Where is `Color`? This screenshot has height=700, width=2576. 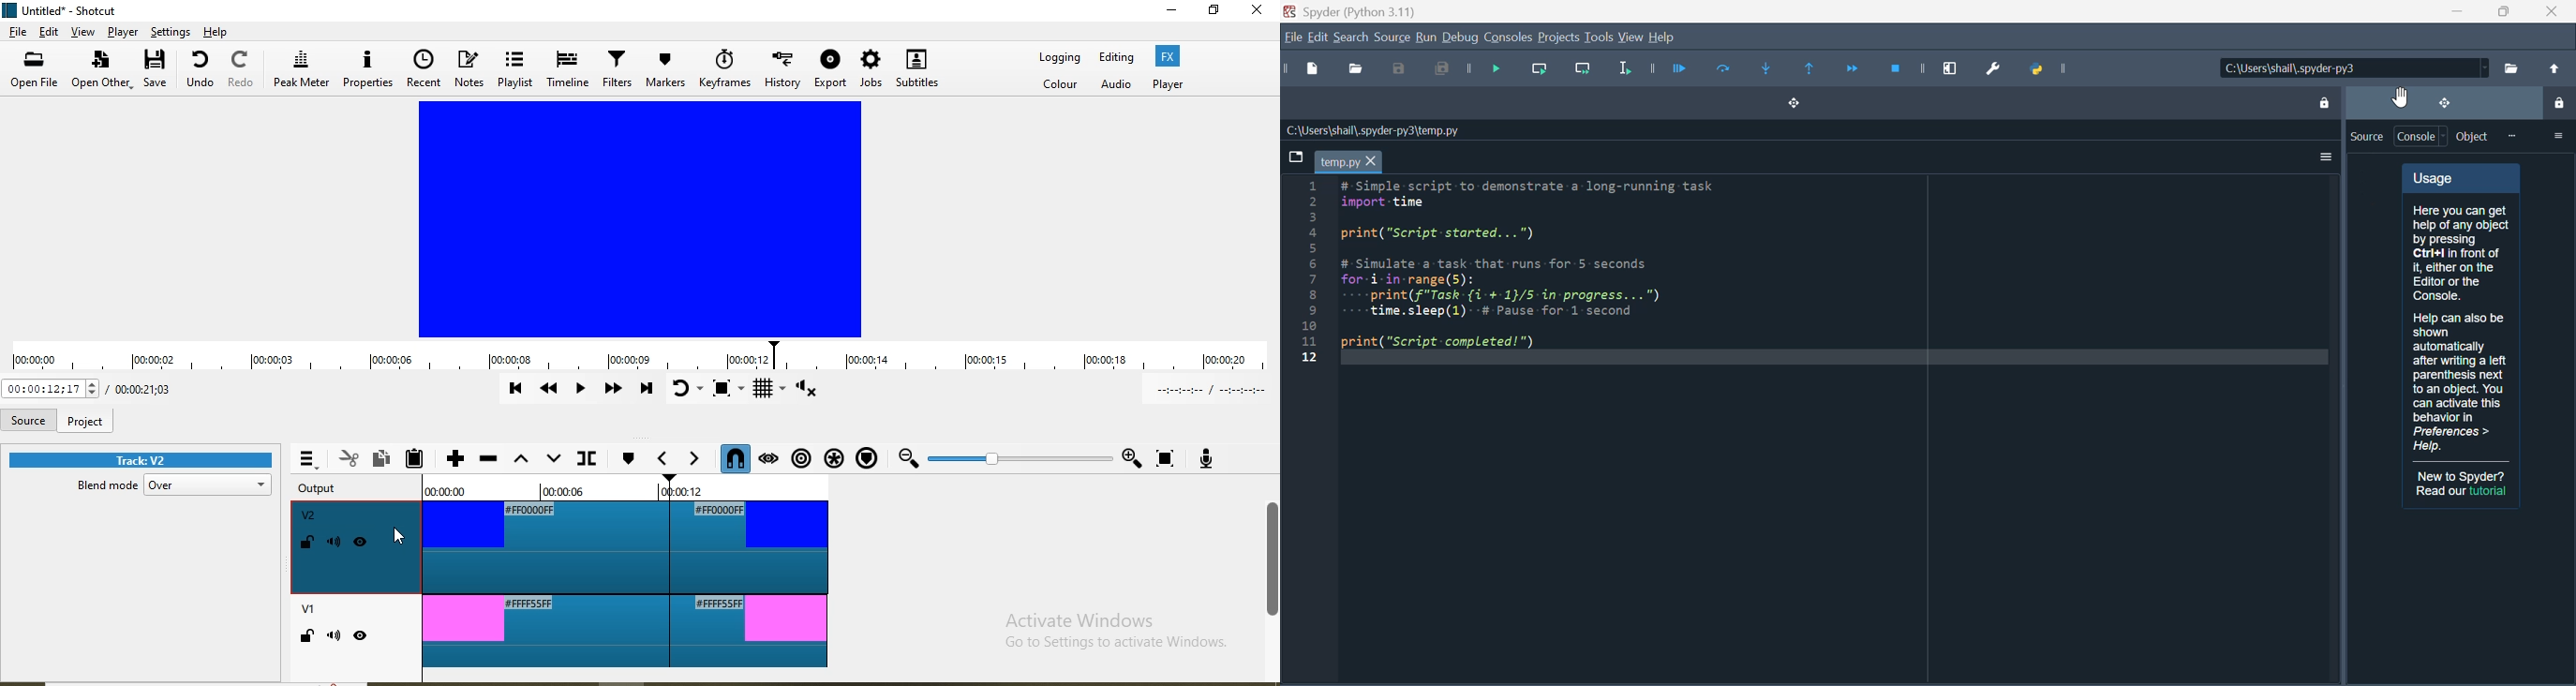
Color is located at coordinates (1059, 84).